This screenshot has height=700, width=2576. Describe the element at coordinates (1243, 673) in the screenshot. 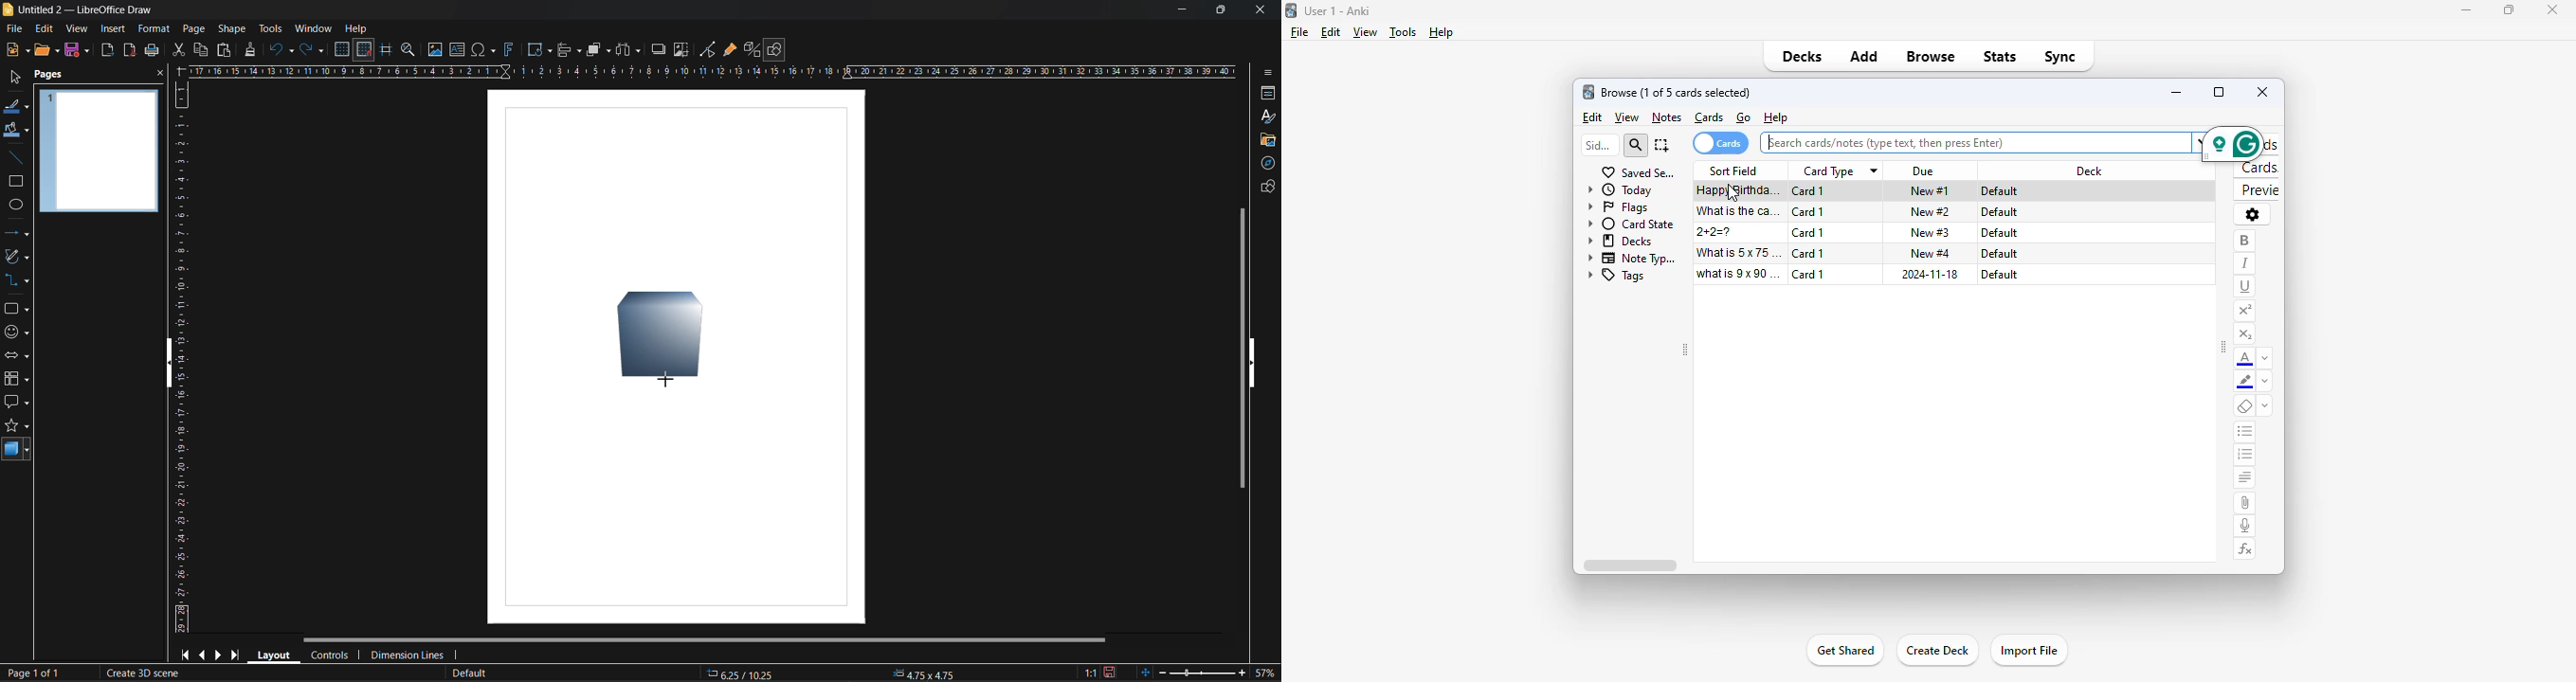

I see `zoom in` at that location.